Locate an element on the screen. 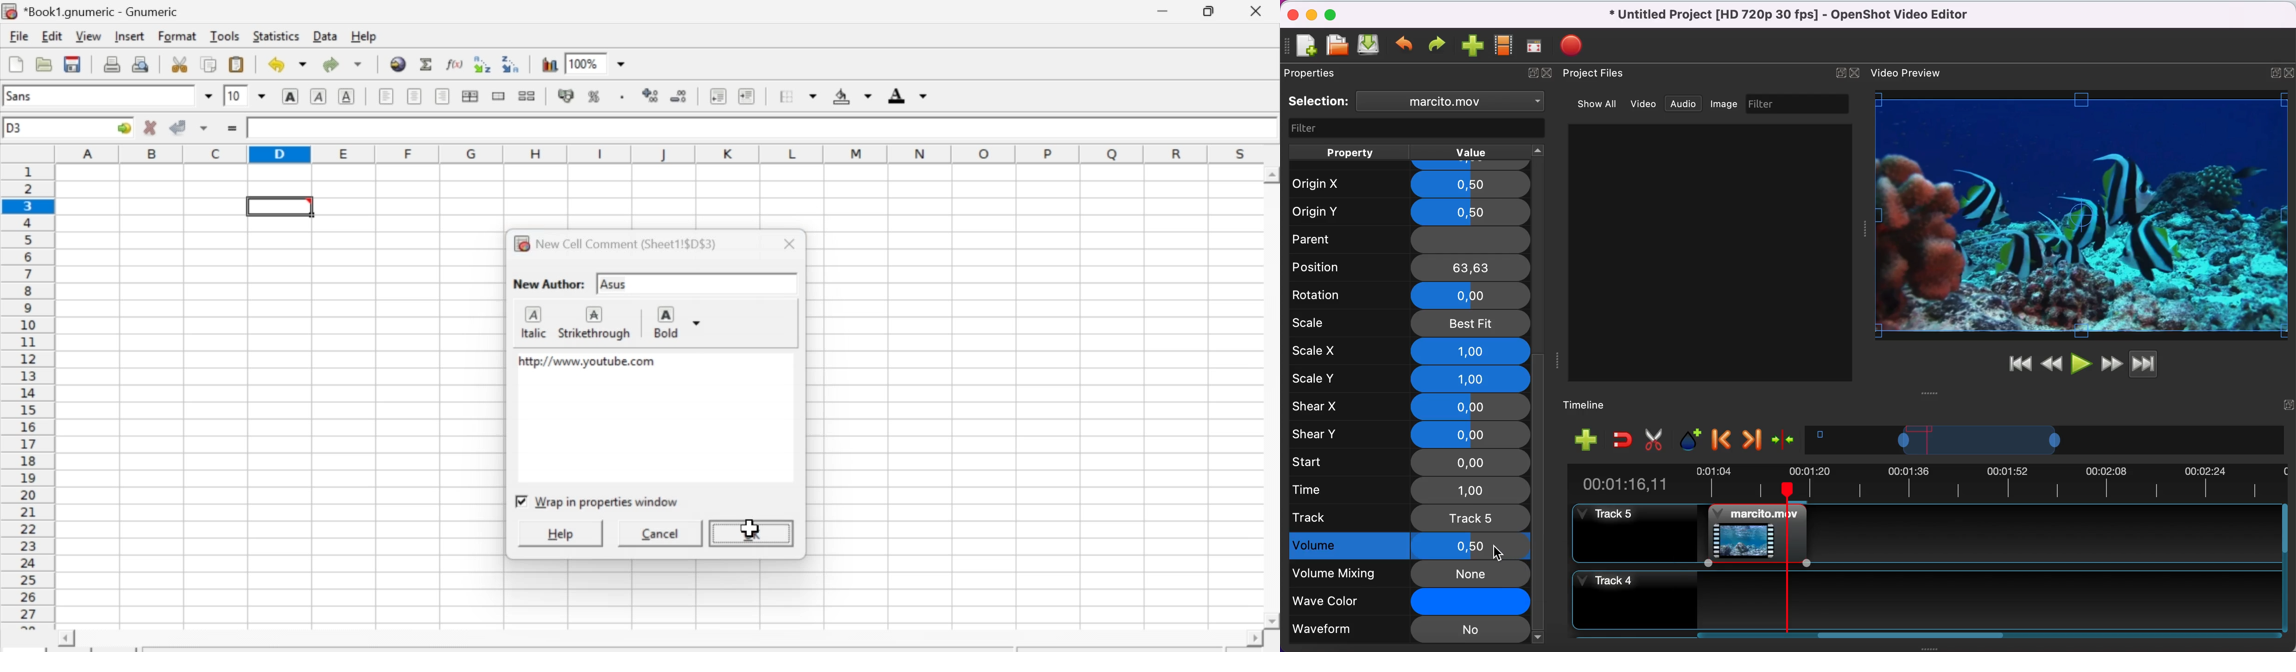  volume 0,5 is located at coordinates (1409, 546).